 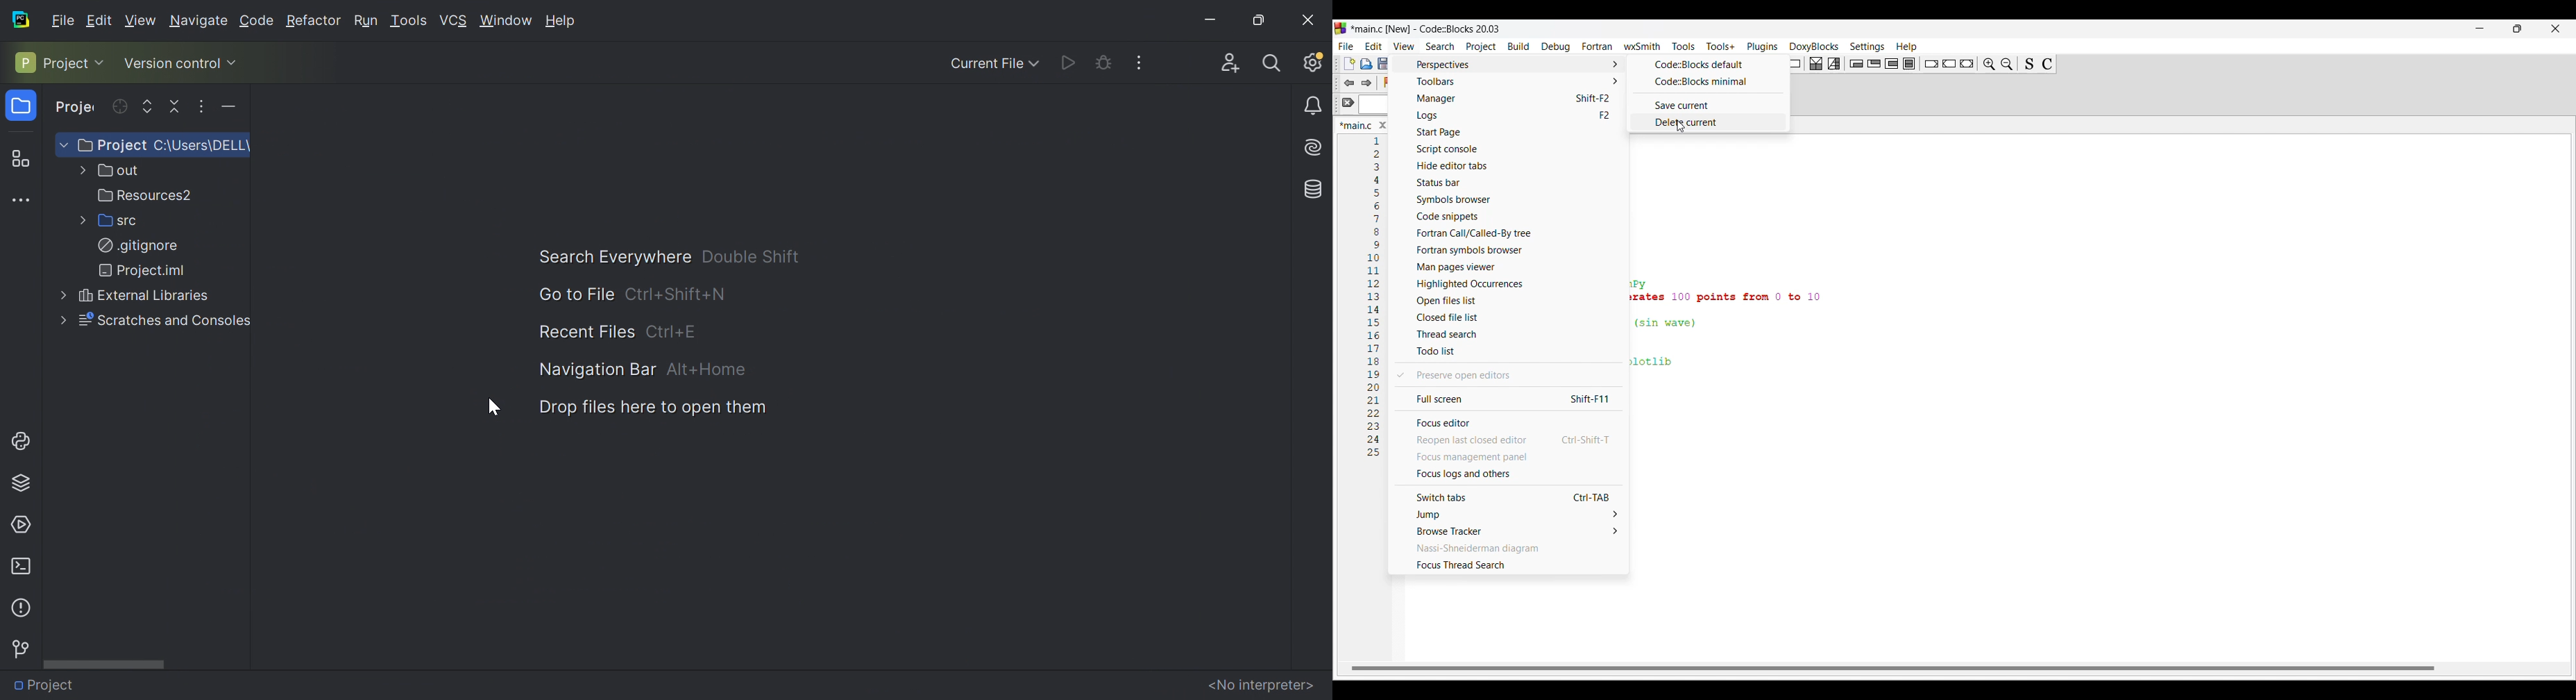 What do you see at coordinates (1349, 64) in the screenshot?
I see `New file` at bounding box center [1349, 64].